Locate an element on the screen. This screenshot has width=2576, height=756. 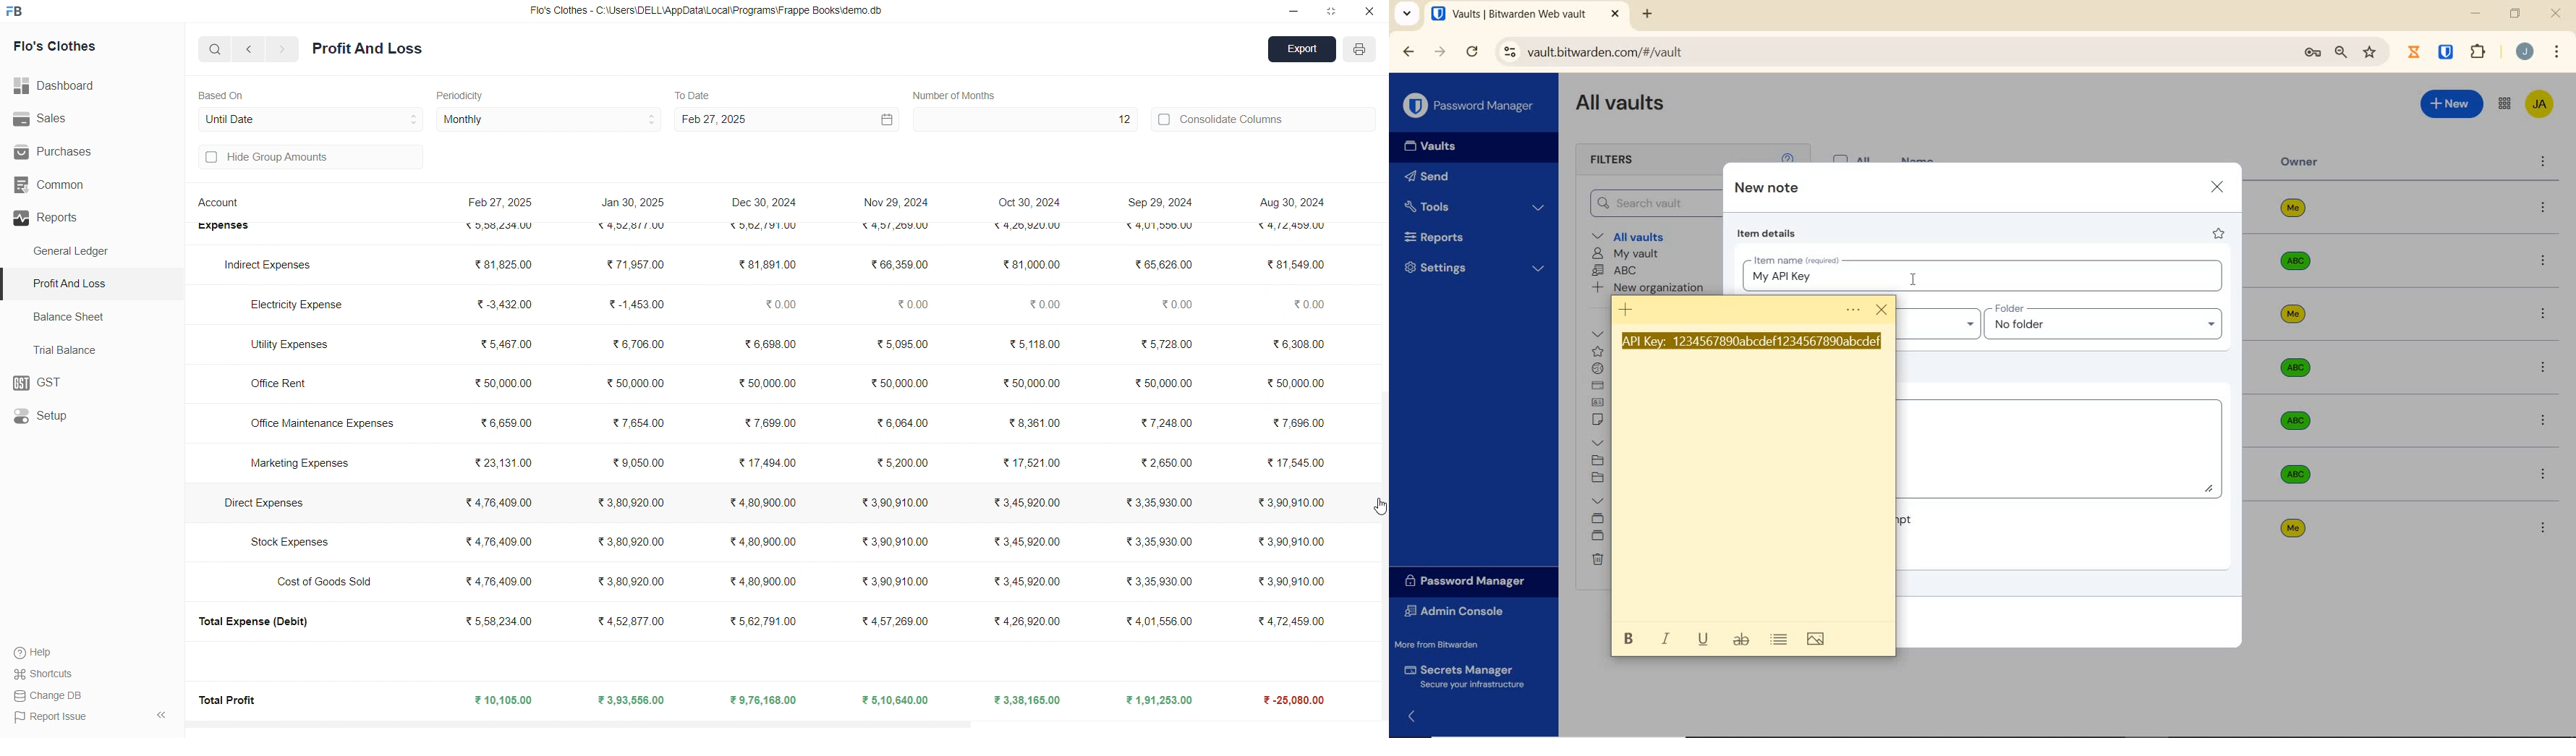
₹4,26,920.00 is located at coordinates (1025, 226).